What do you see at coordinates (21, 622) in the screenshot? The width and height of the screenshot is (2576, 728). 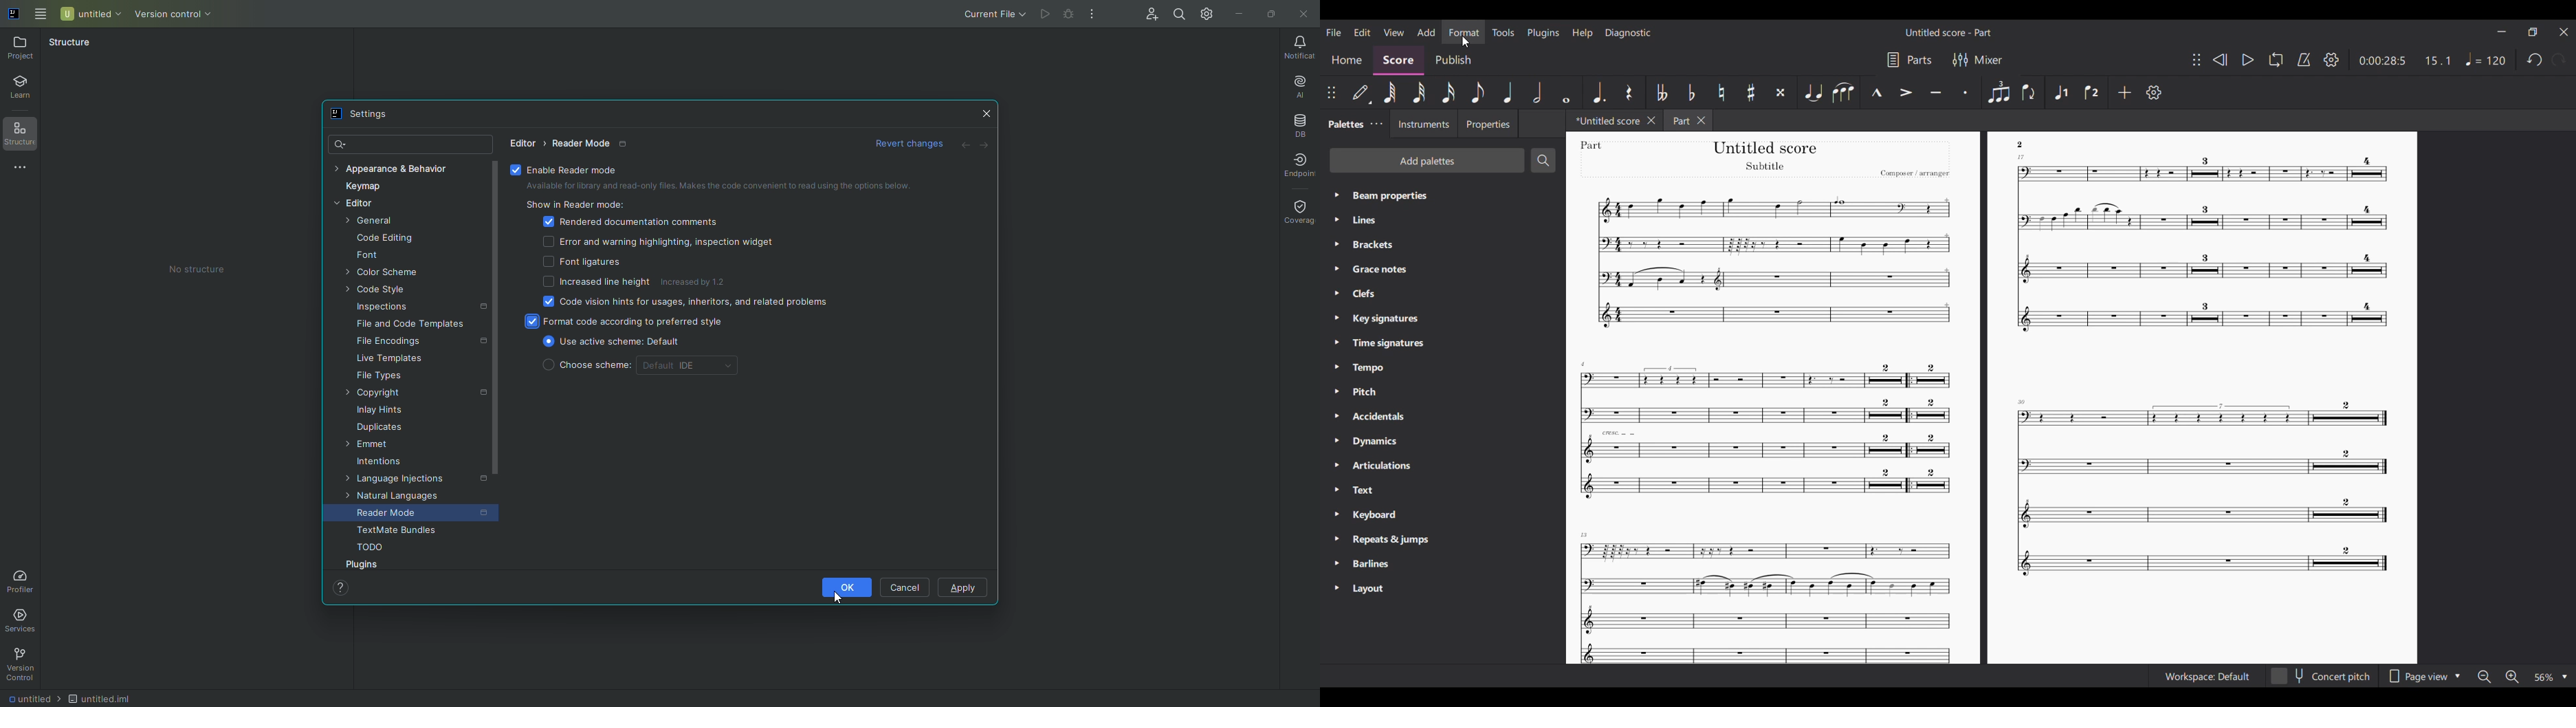 I see `Services` at bounding box center [21, 622].